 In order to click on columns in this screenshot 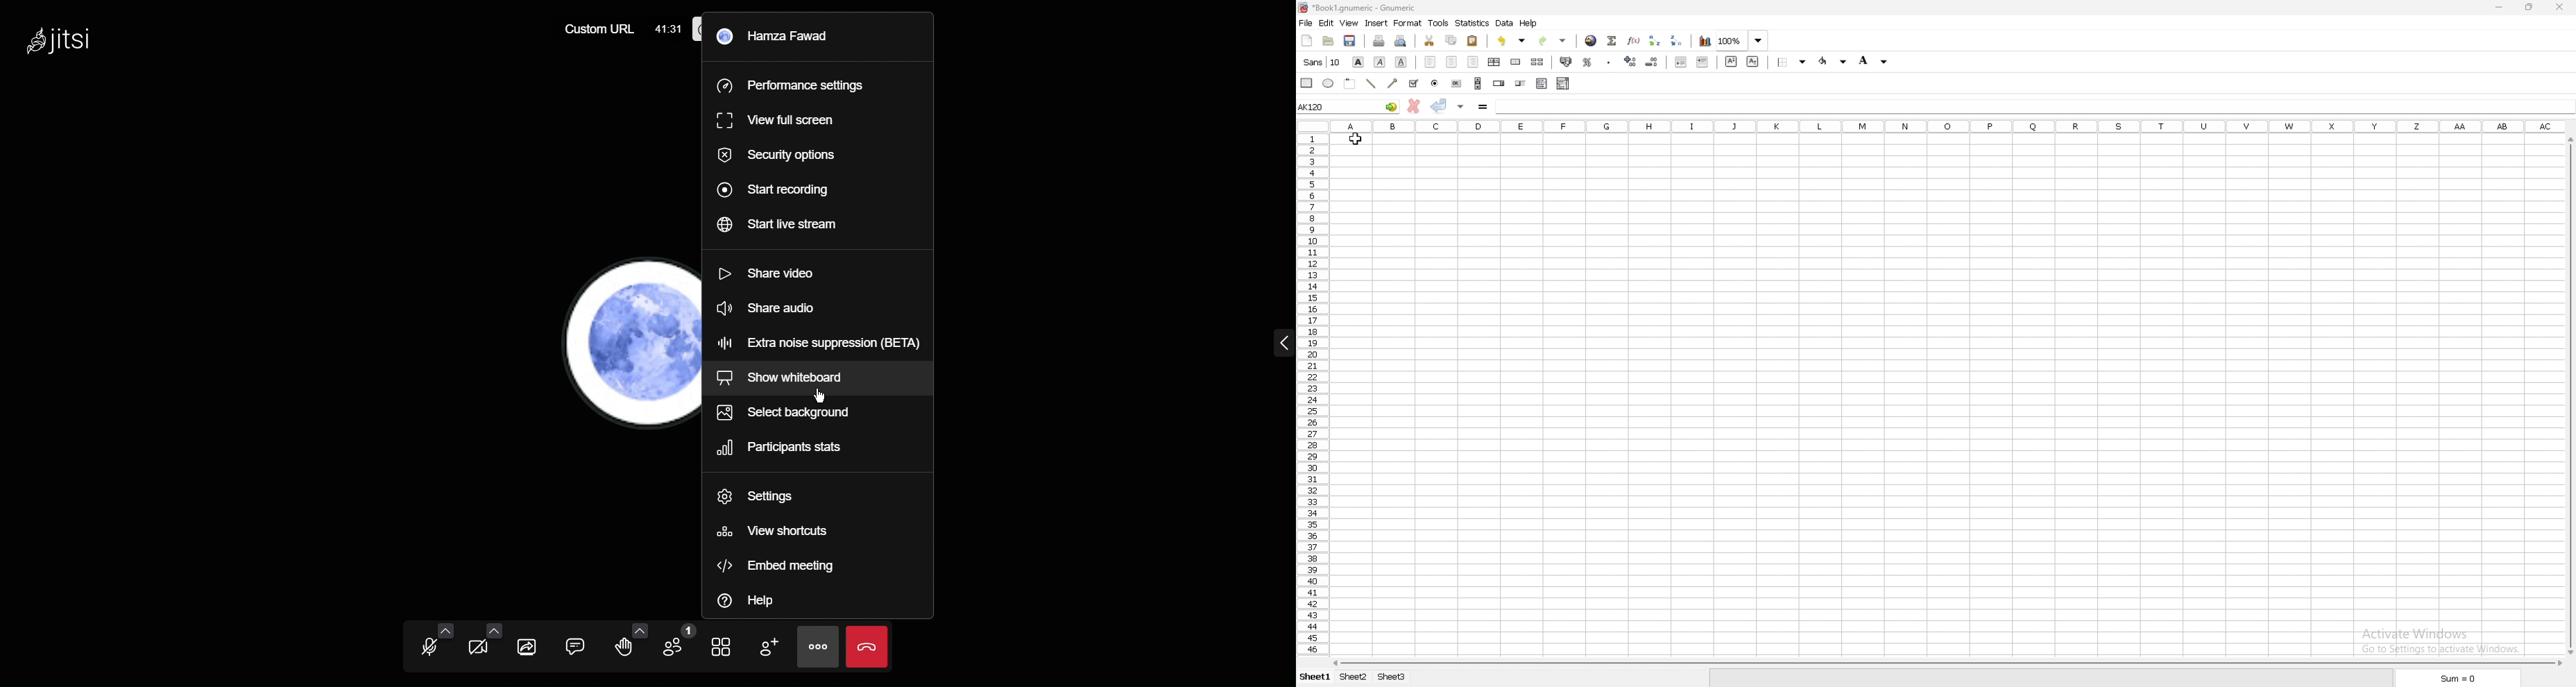, I will do `click(1946, 126)`.